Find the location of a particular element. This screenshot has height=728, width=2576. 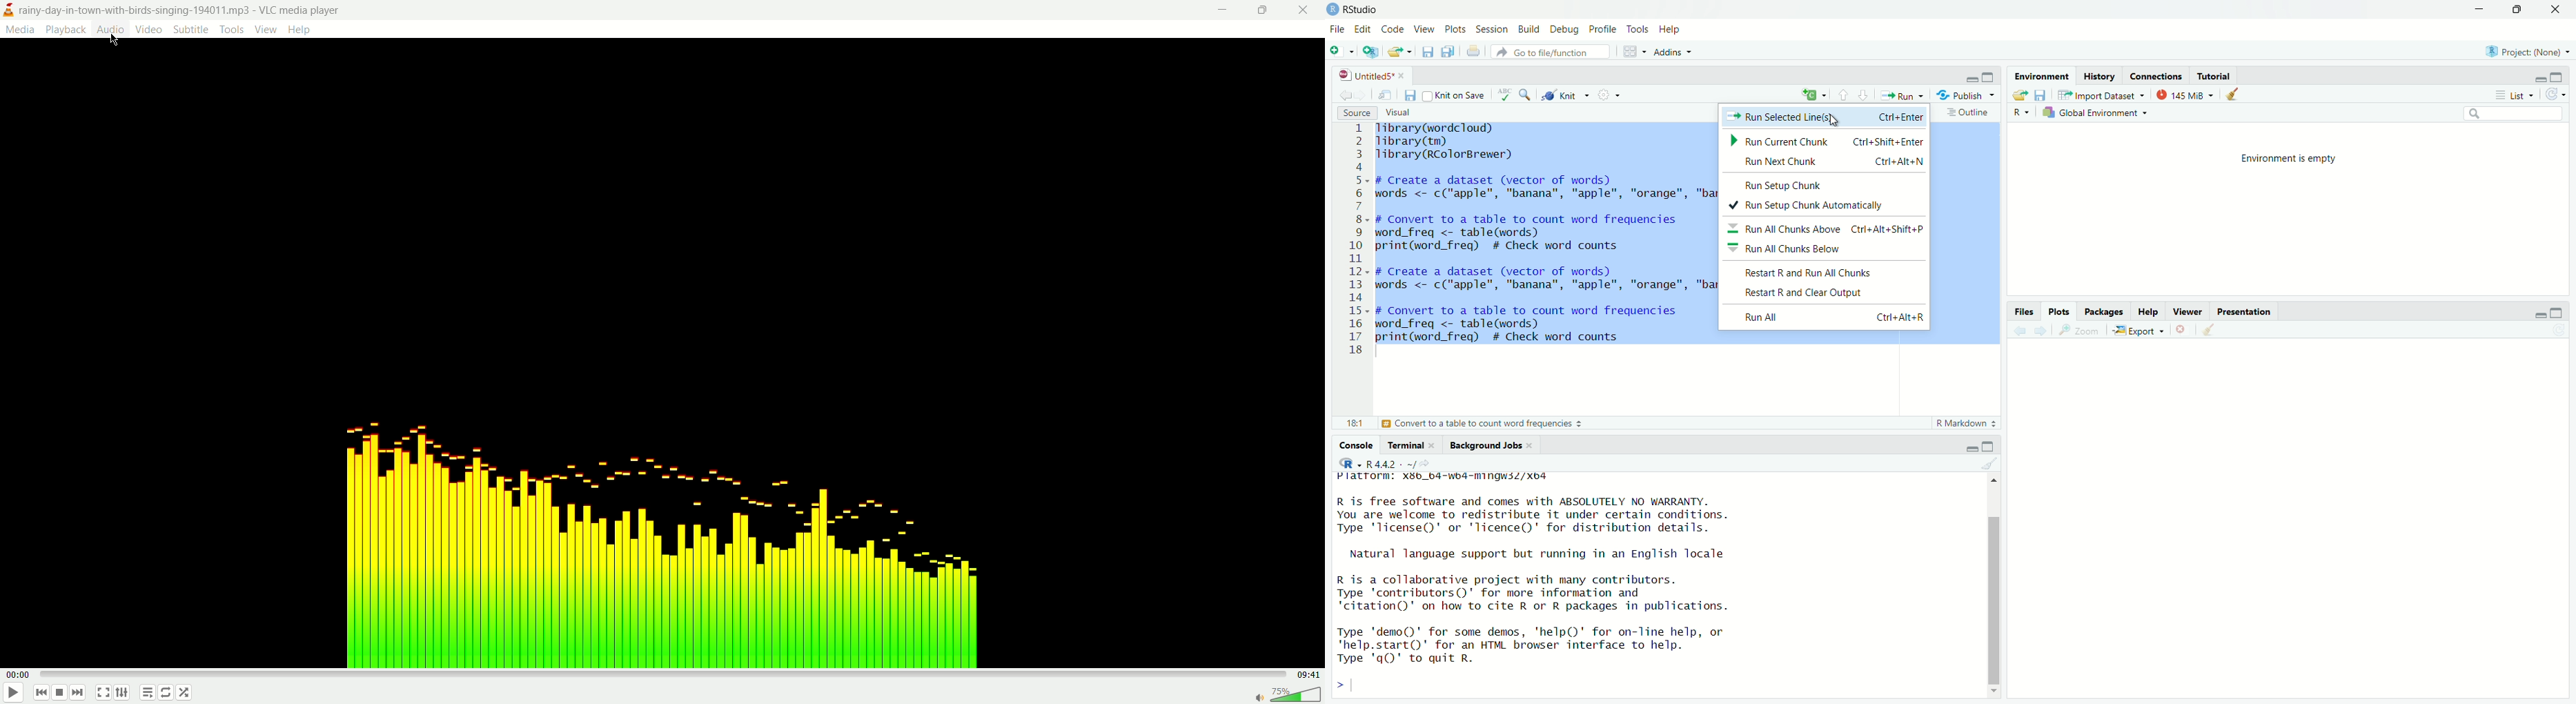

next is located at coordinates (2041, 330).